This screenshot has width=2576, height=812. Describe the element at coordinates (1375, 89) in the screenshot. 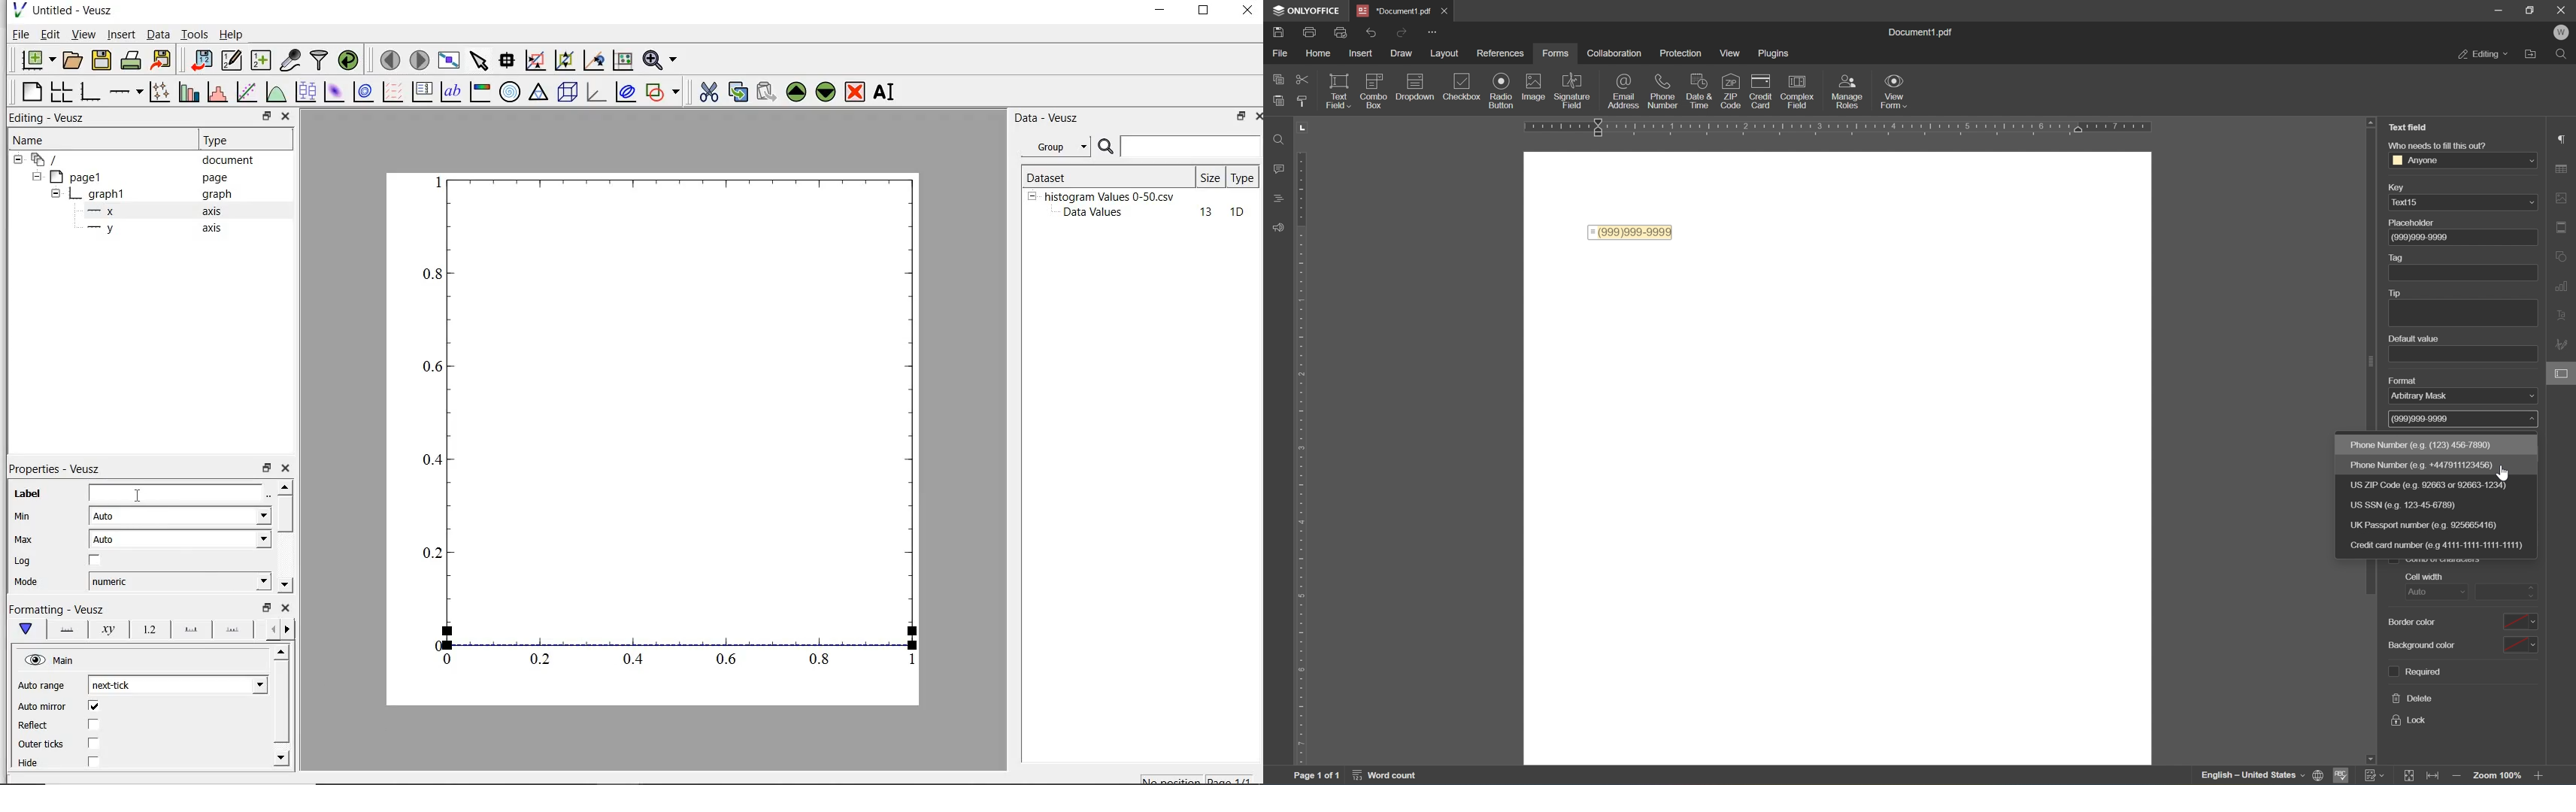

I see `checkbox` at that location.